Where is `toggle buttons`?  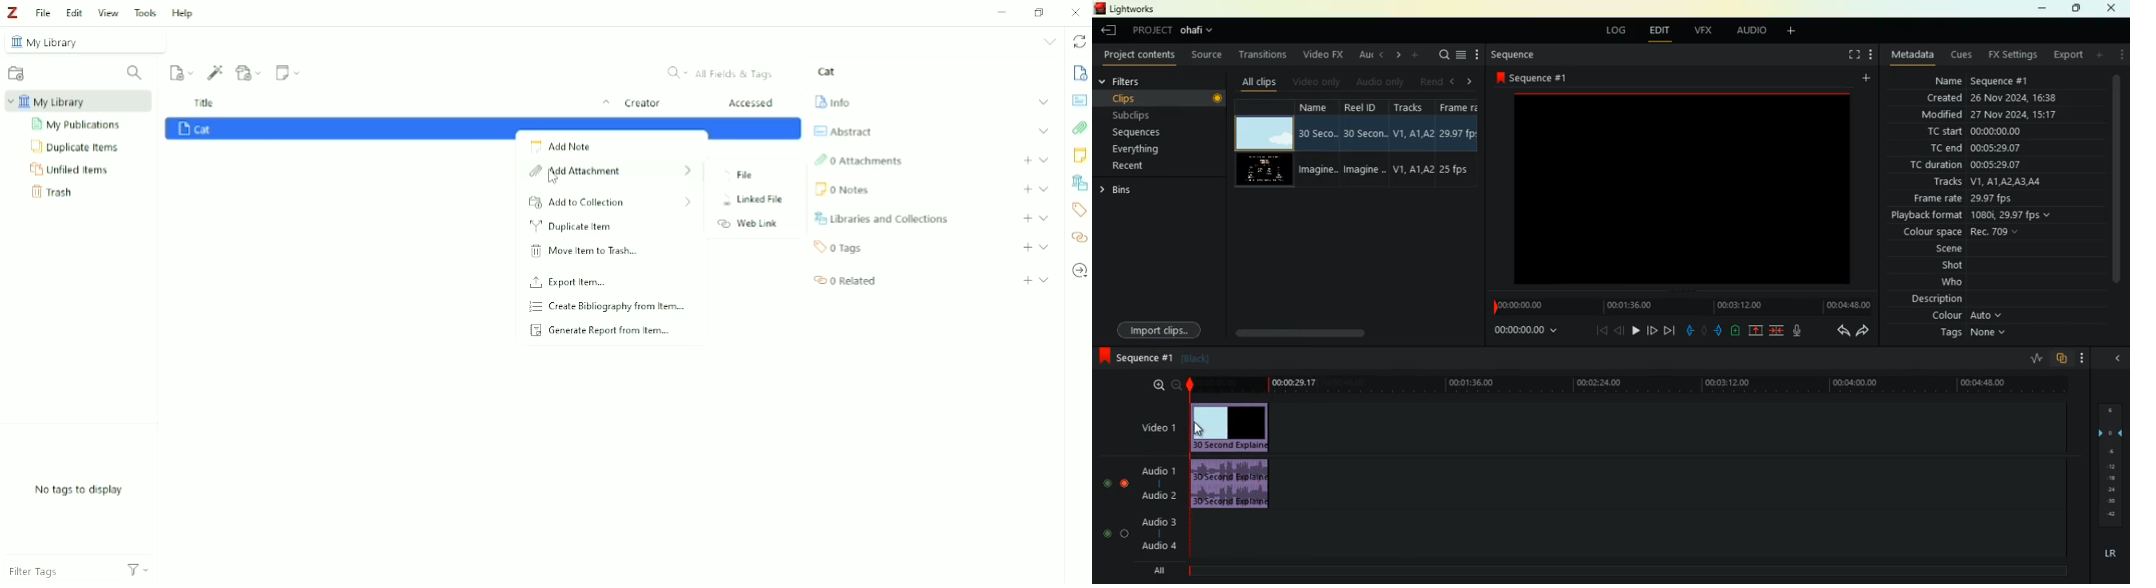 toggle buttons is located at coordinates (1114, 503).